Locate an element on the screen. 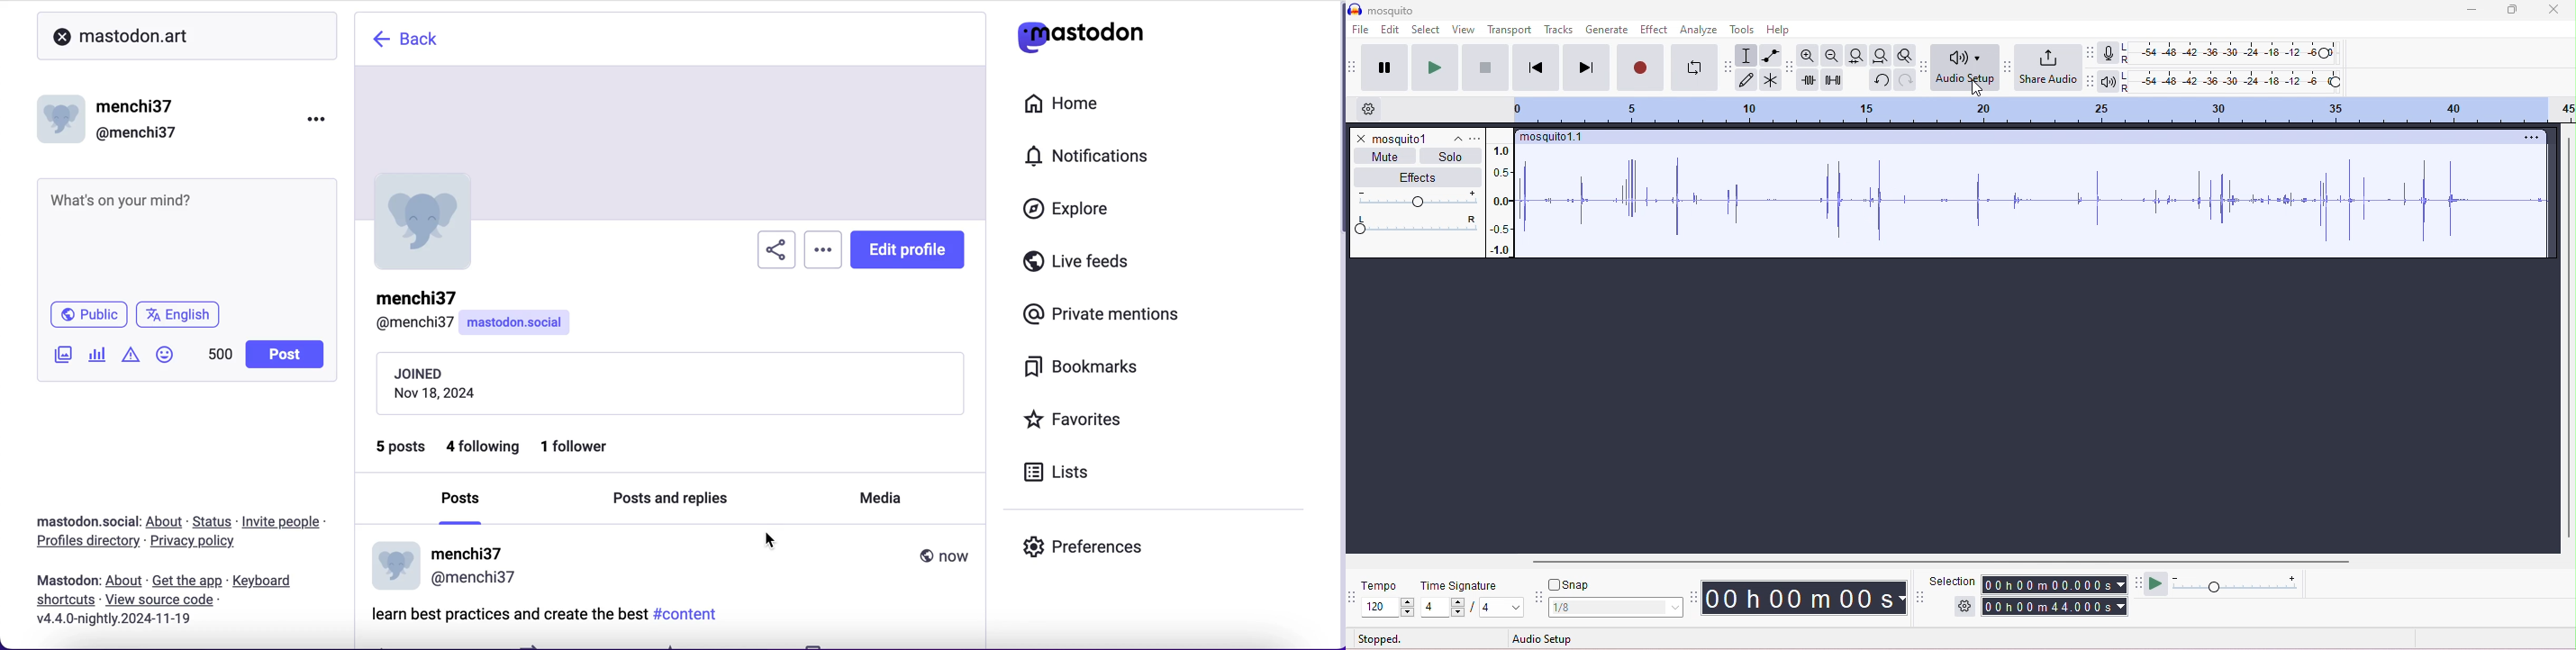 The height and width of the screenshot is (672, 2576). joining date is located at coordinates (681, 383).